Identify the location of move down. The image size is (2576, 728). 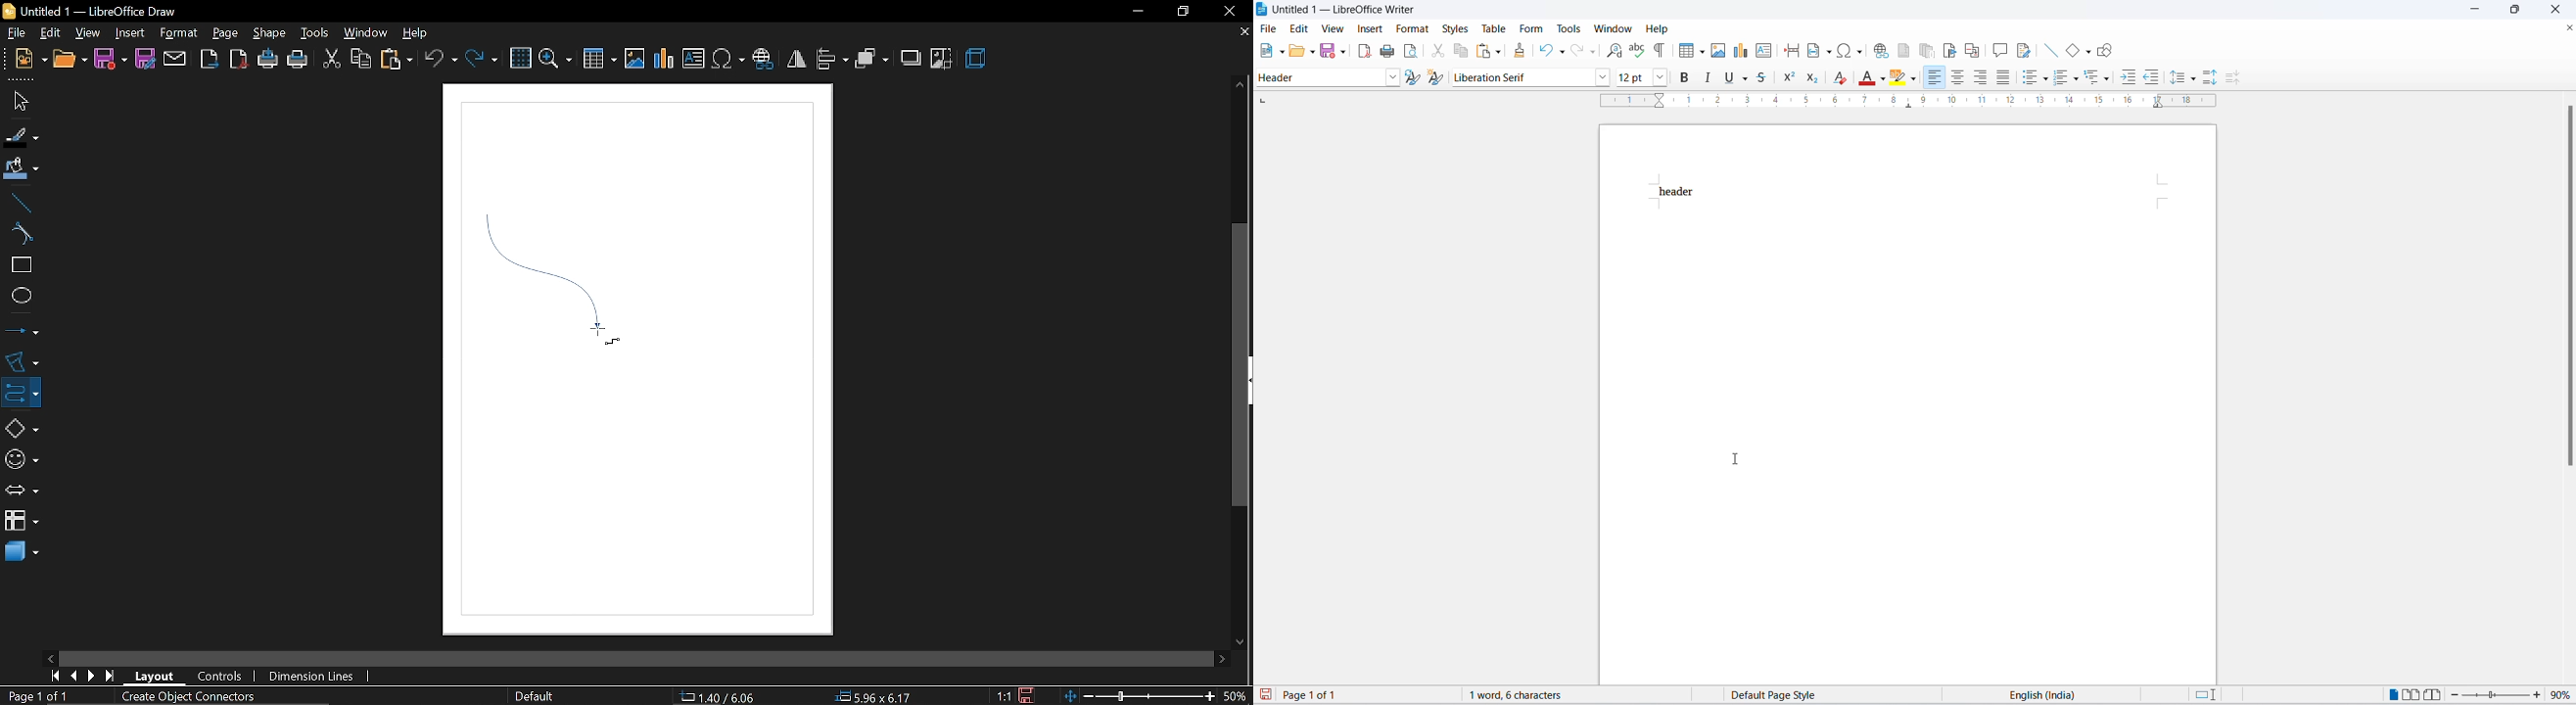
(1242, 639).